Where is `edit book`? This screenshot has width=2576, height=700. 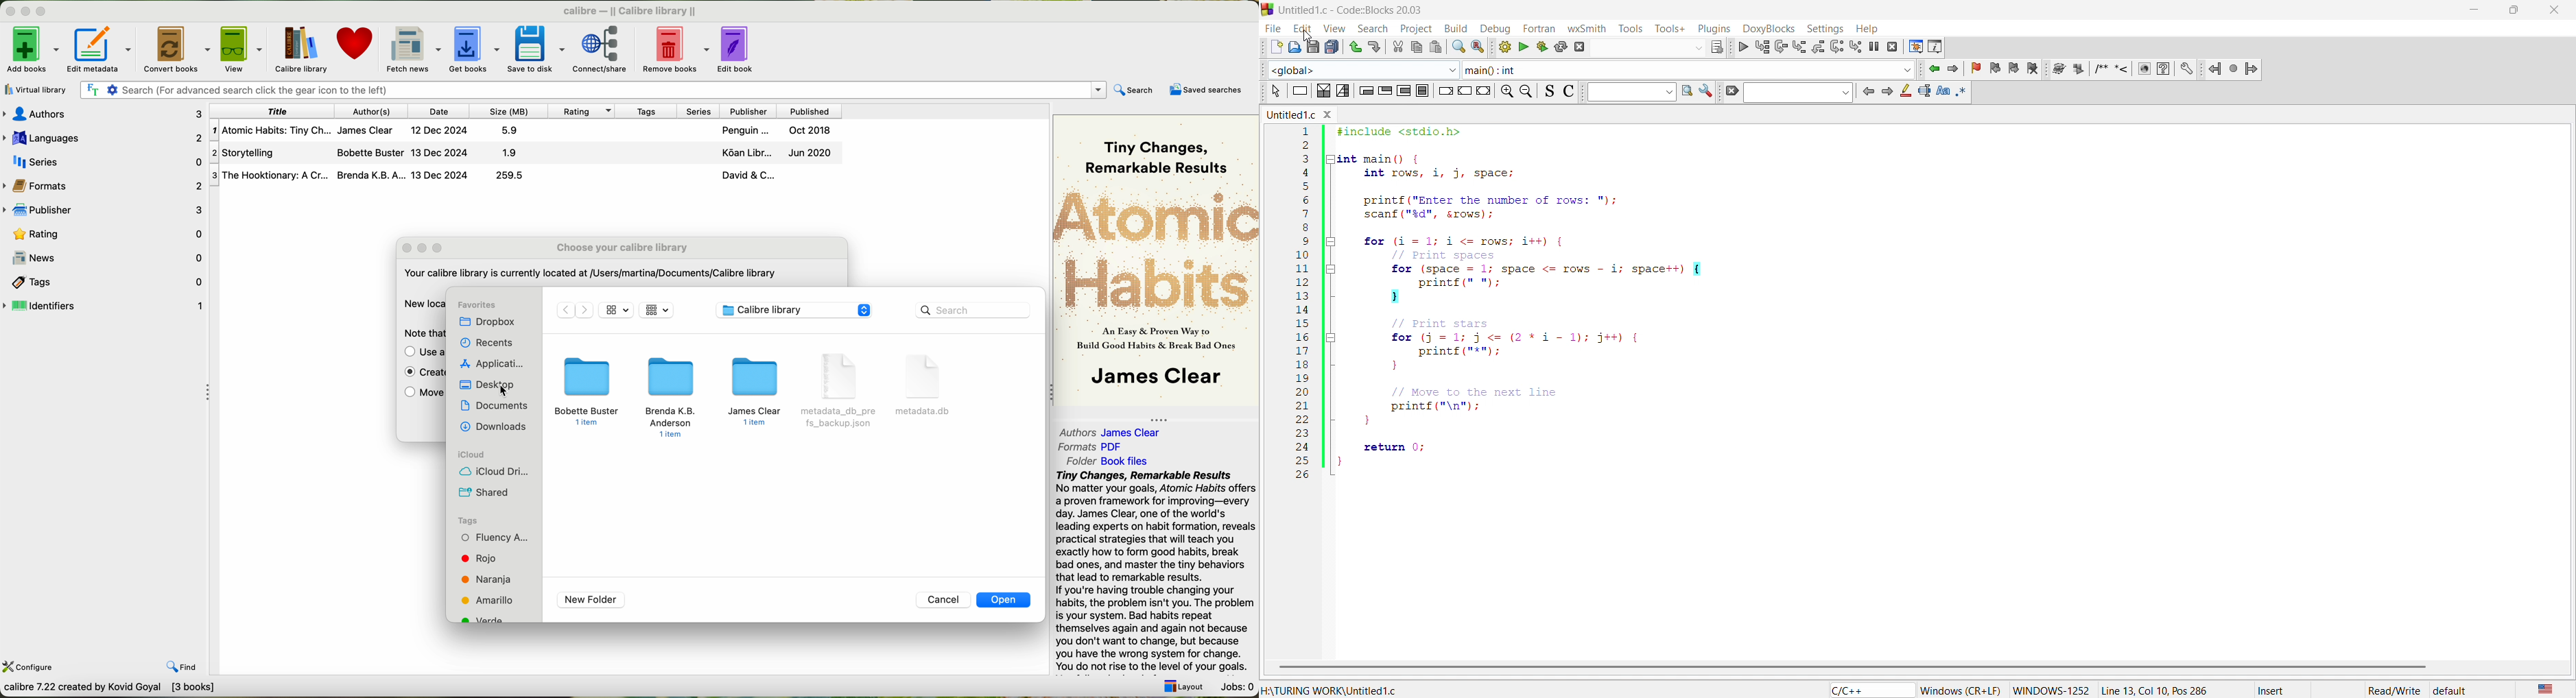
edit book is located at coordinates (740, 48).